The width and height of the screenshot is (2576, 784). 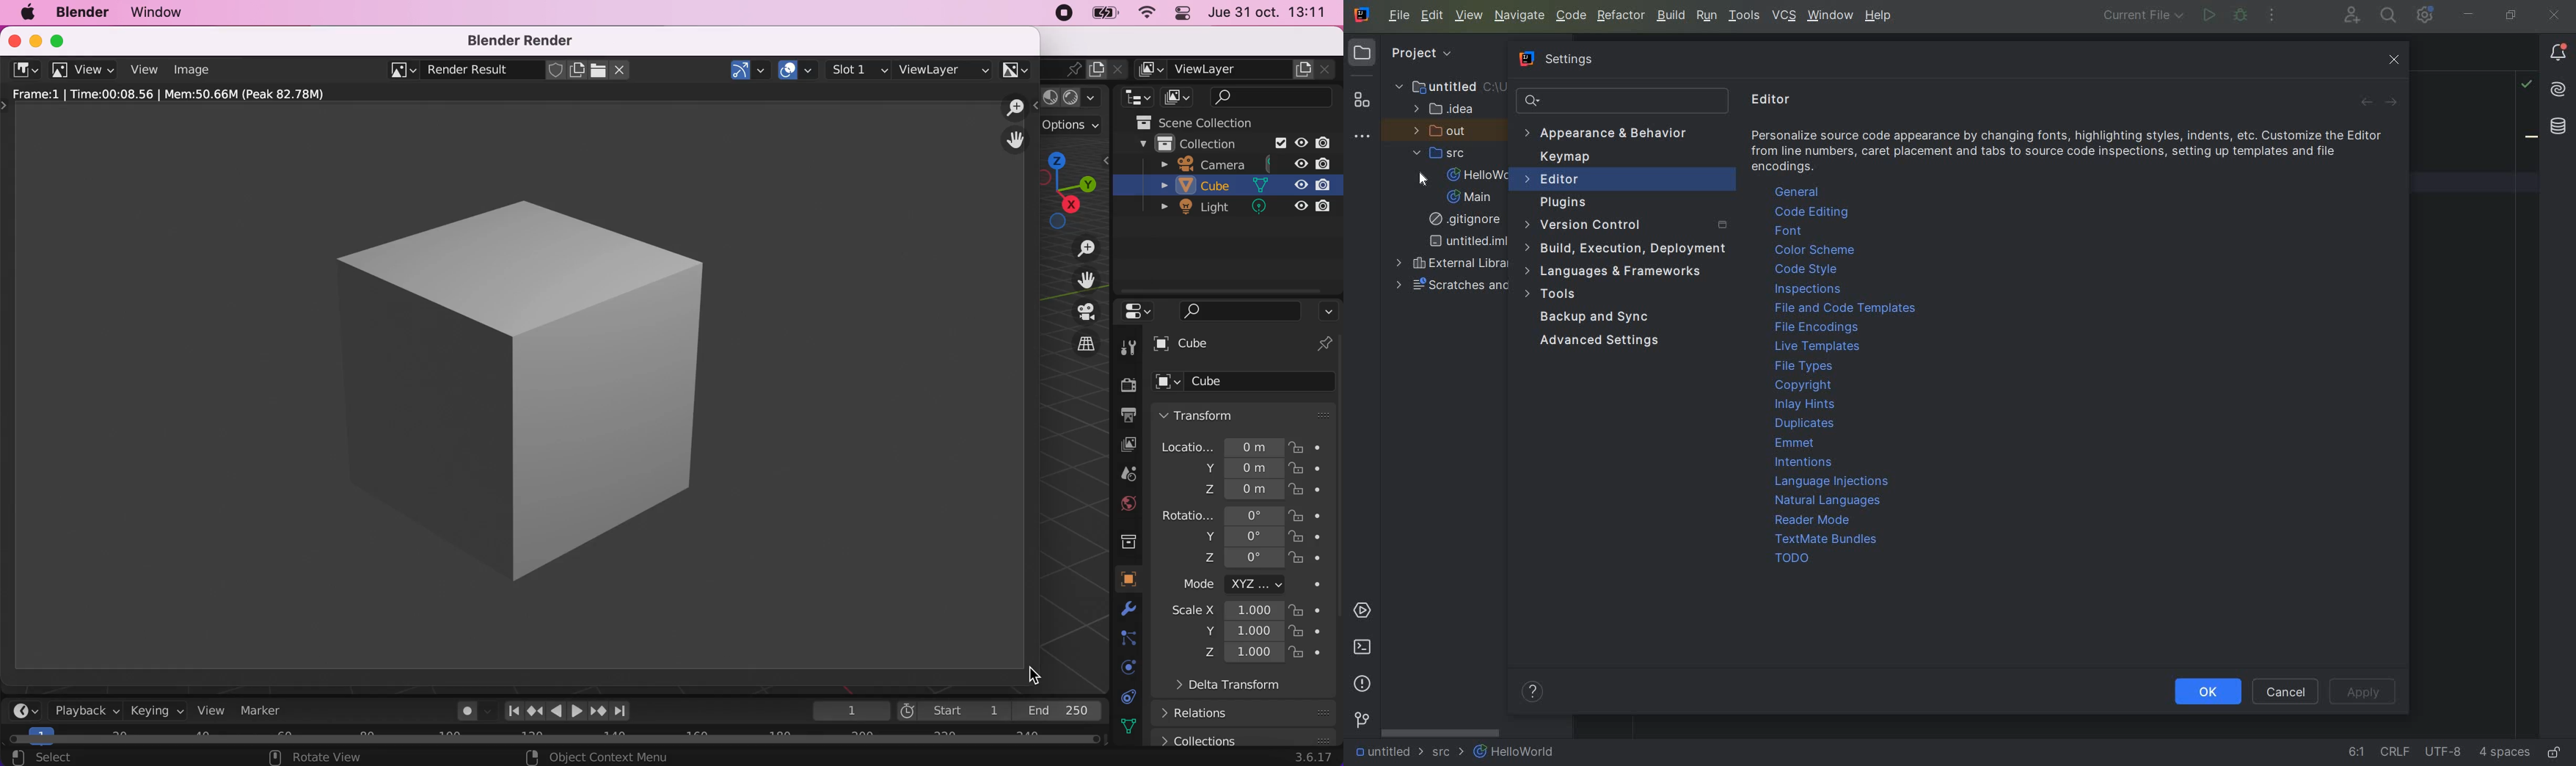 I want to click on UNTITLED, so click(x=1470, y=241).